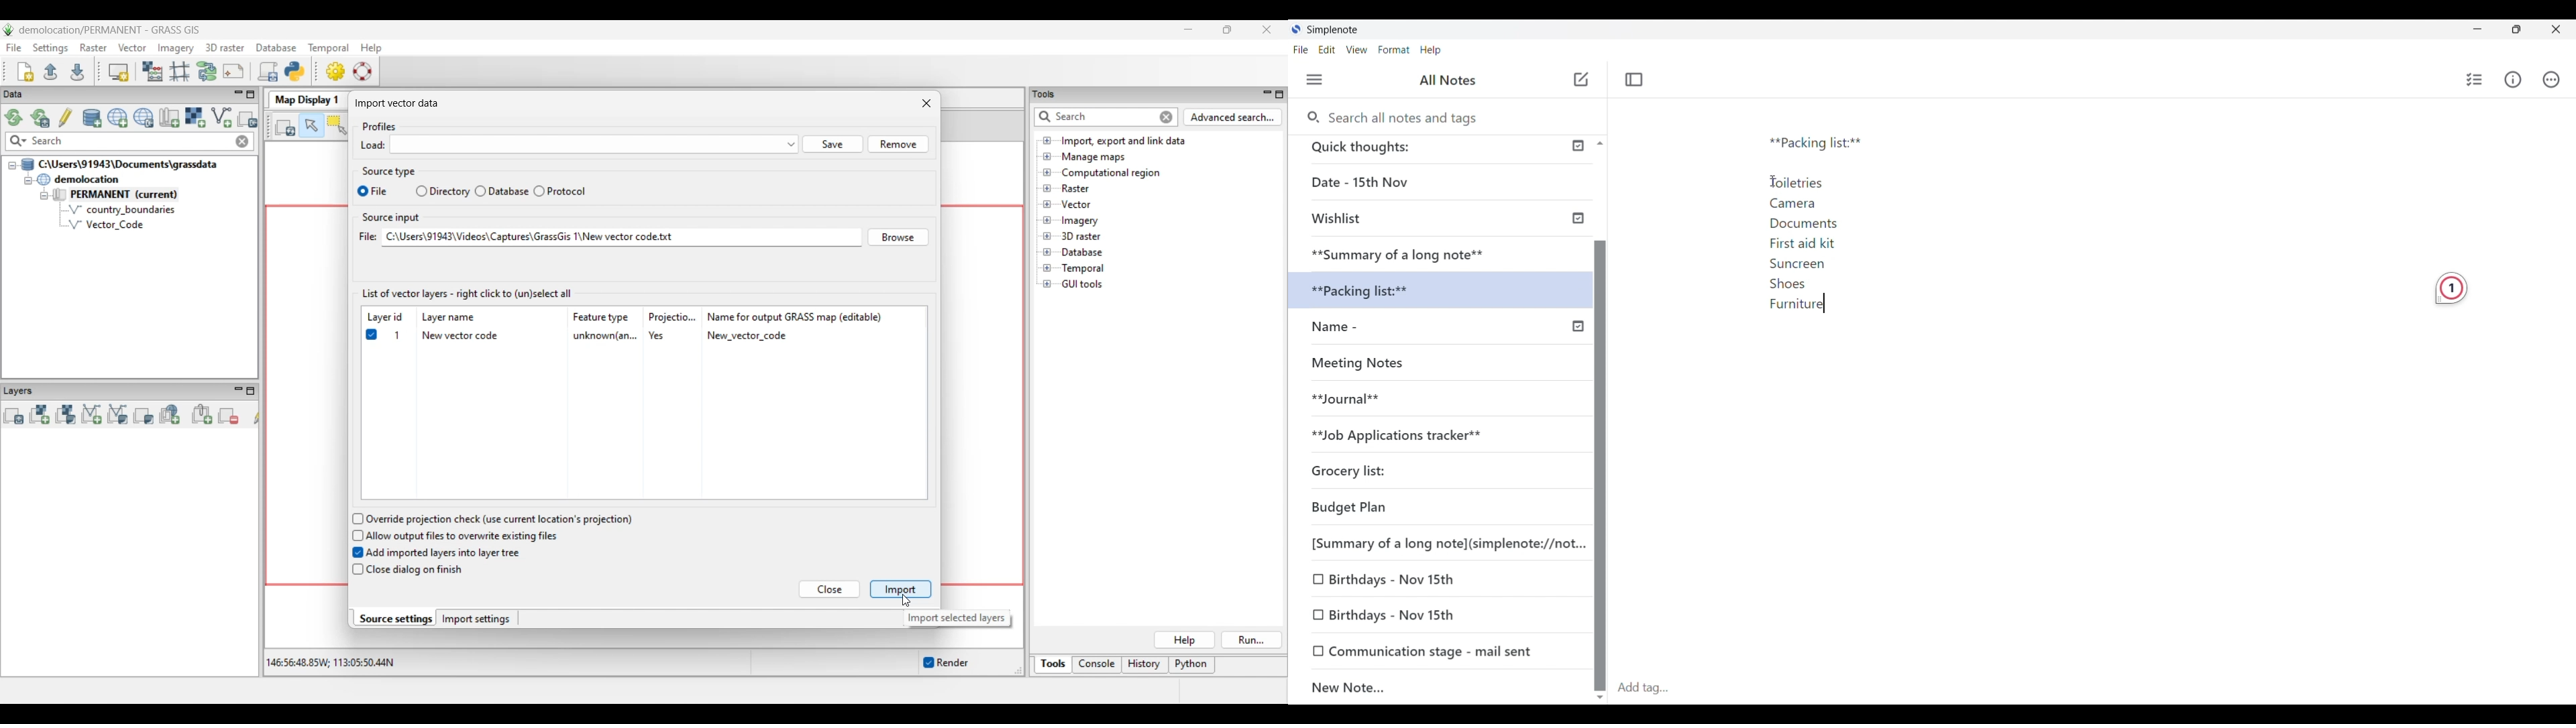  What do you see at coordinates (1399, 253) in the screenshot?
I see `Summary of a long note` at bounding box center [1399, 253].